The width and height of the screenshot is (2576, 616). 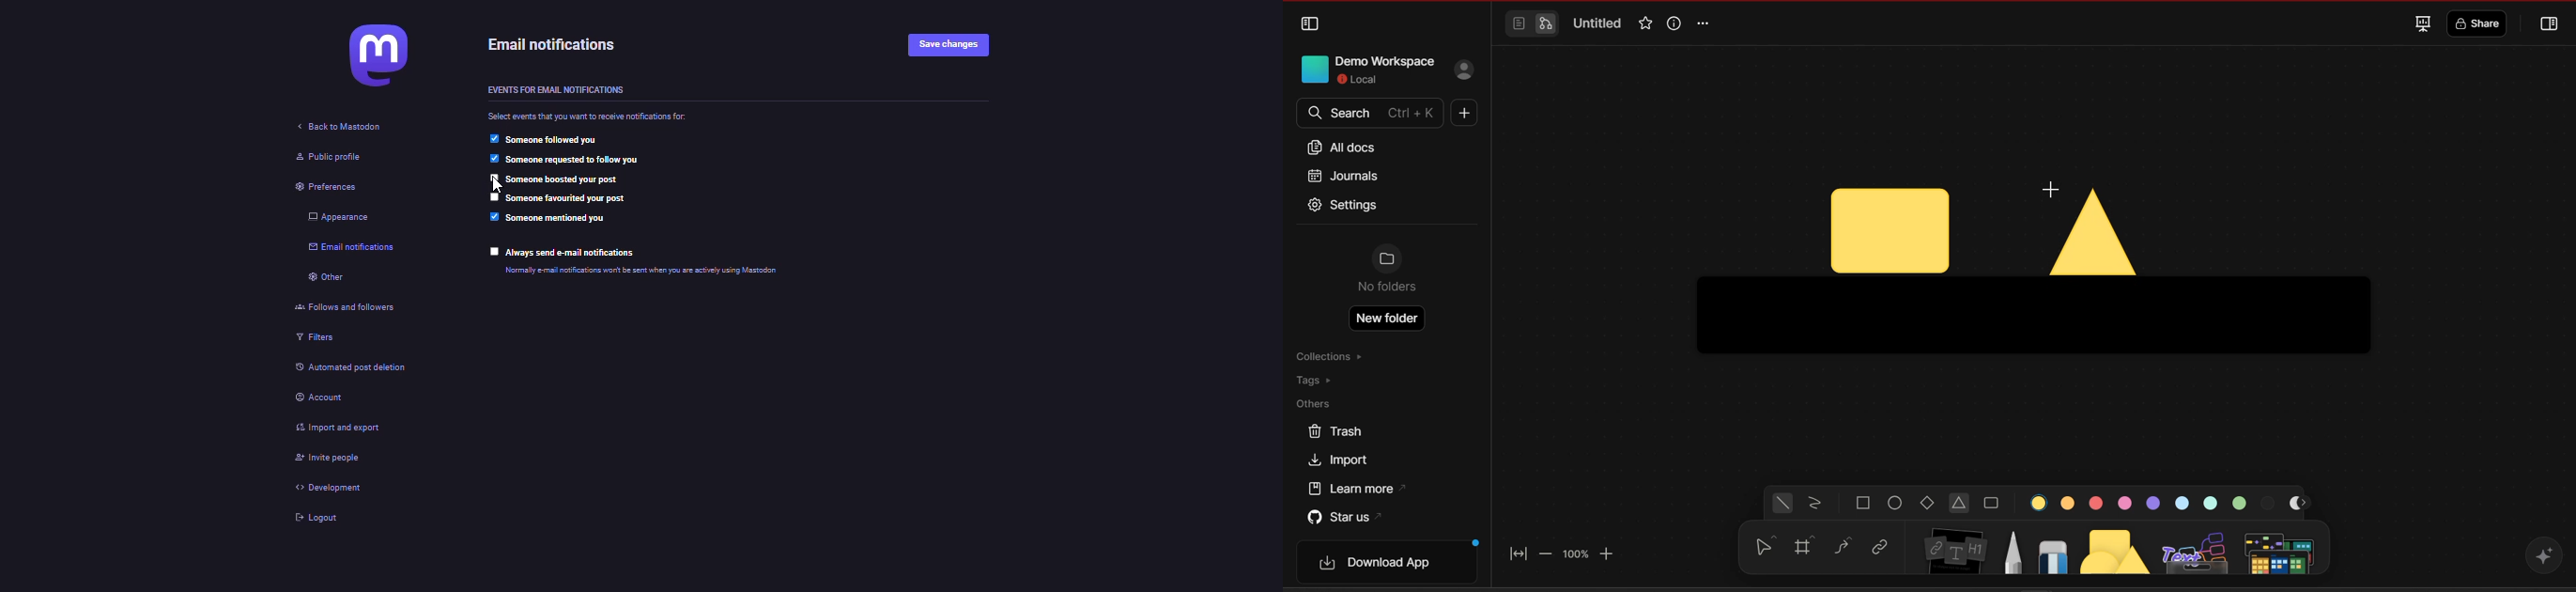 I want to click on curve, so click(x=1845, y=546).